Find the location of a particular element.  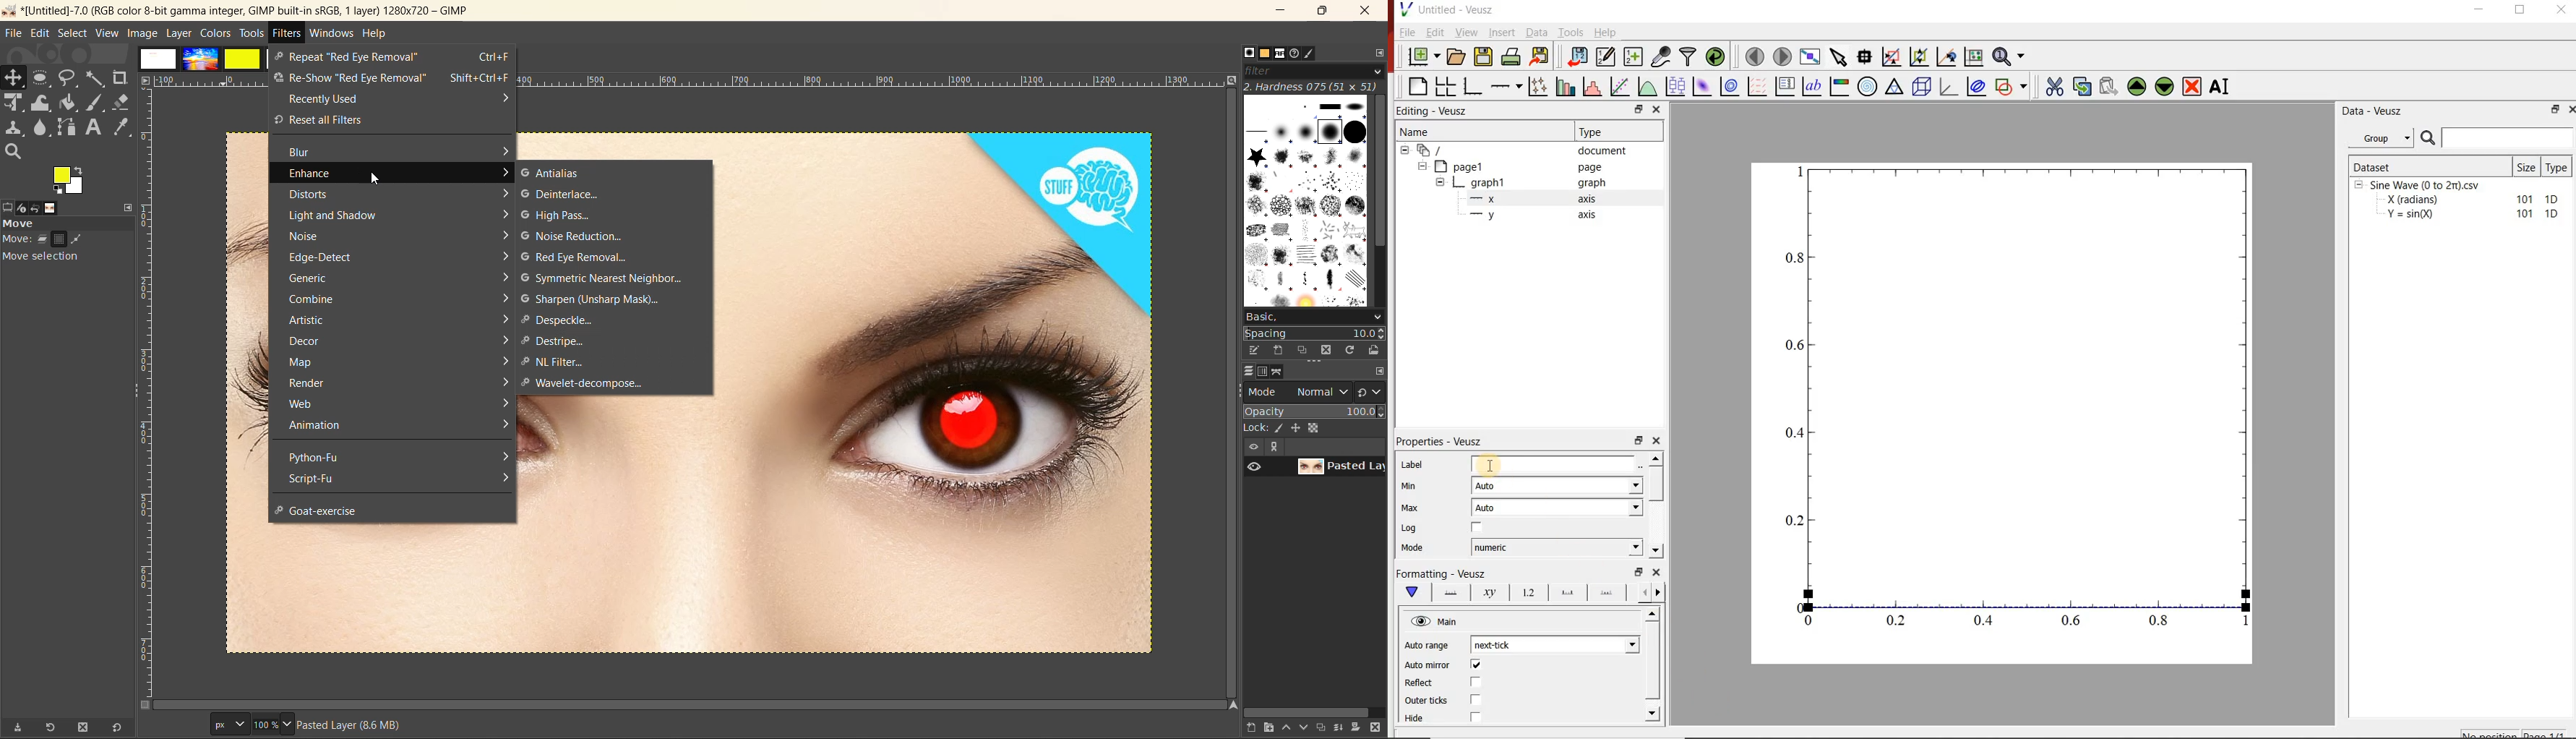

reset all filters is located at coordinates (395, 119).